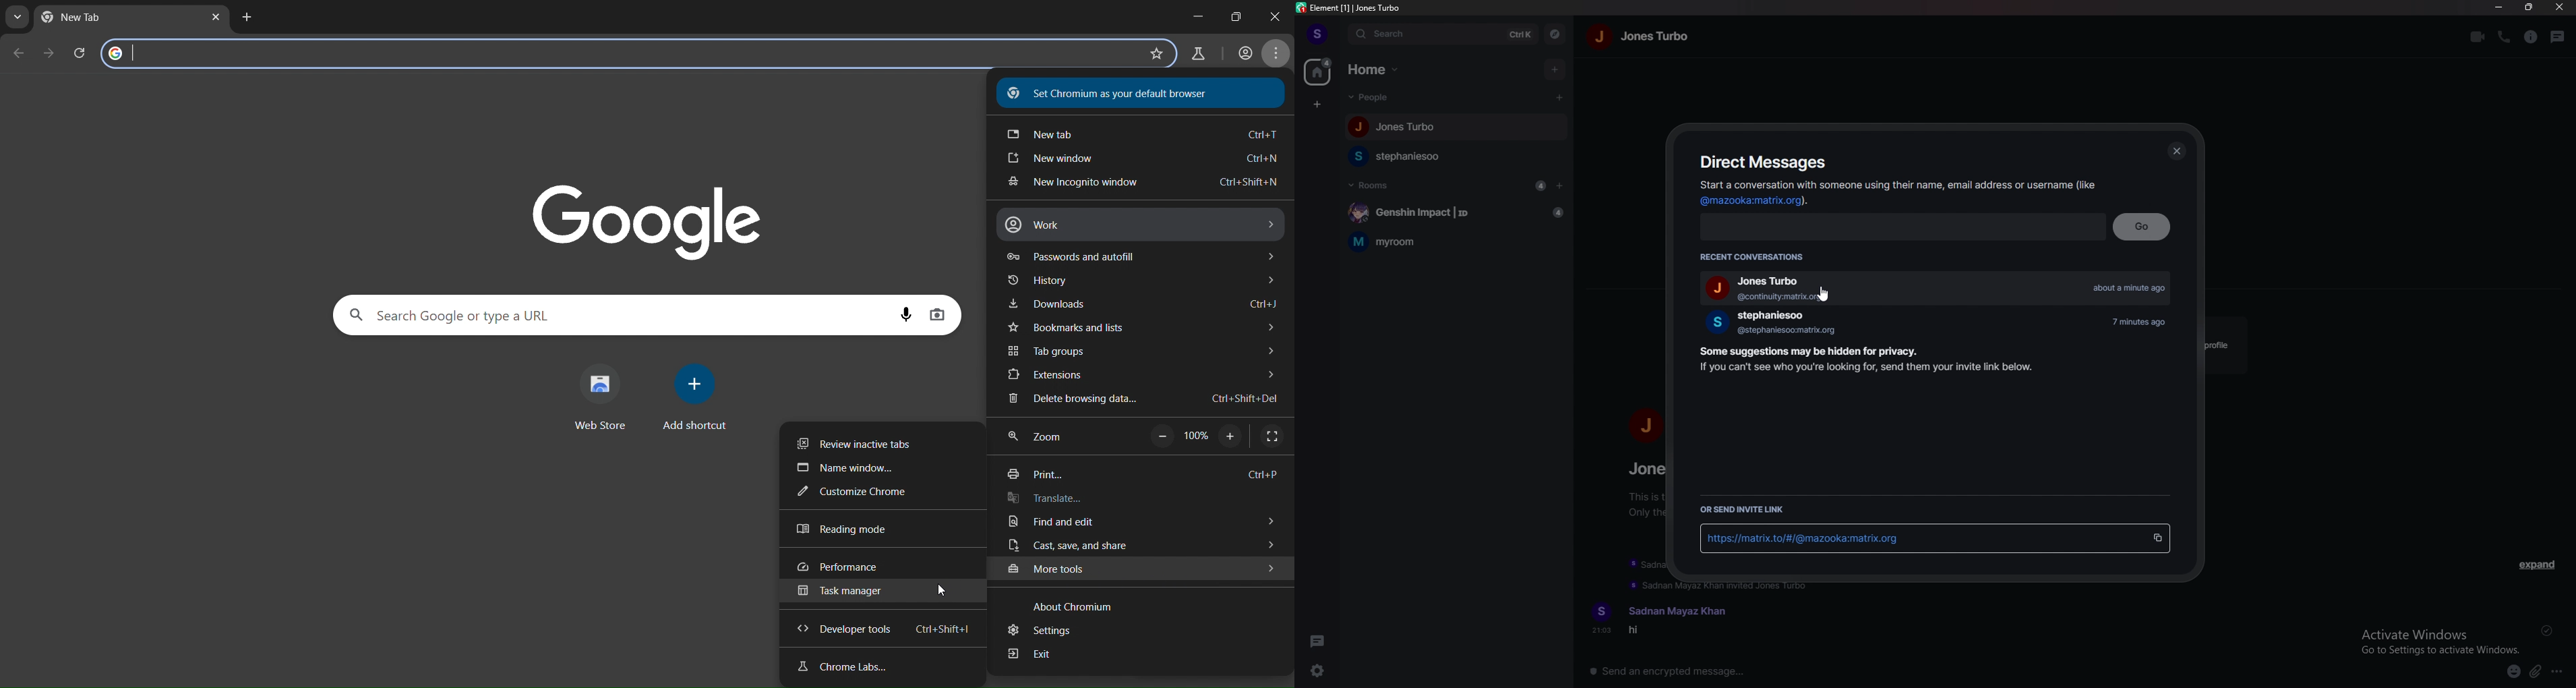  Describe the element at coordinates (845, 469) in the screenshot. I see `name window` at that location.